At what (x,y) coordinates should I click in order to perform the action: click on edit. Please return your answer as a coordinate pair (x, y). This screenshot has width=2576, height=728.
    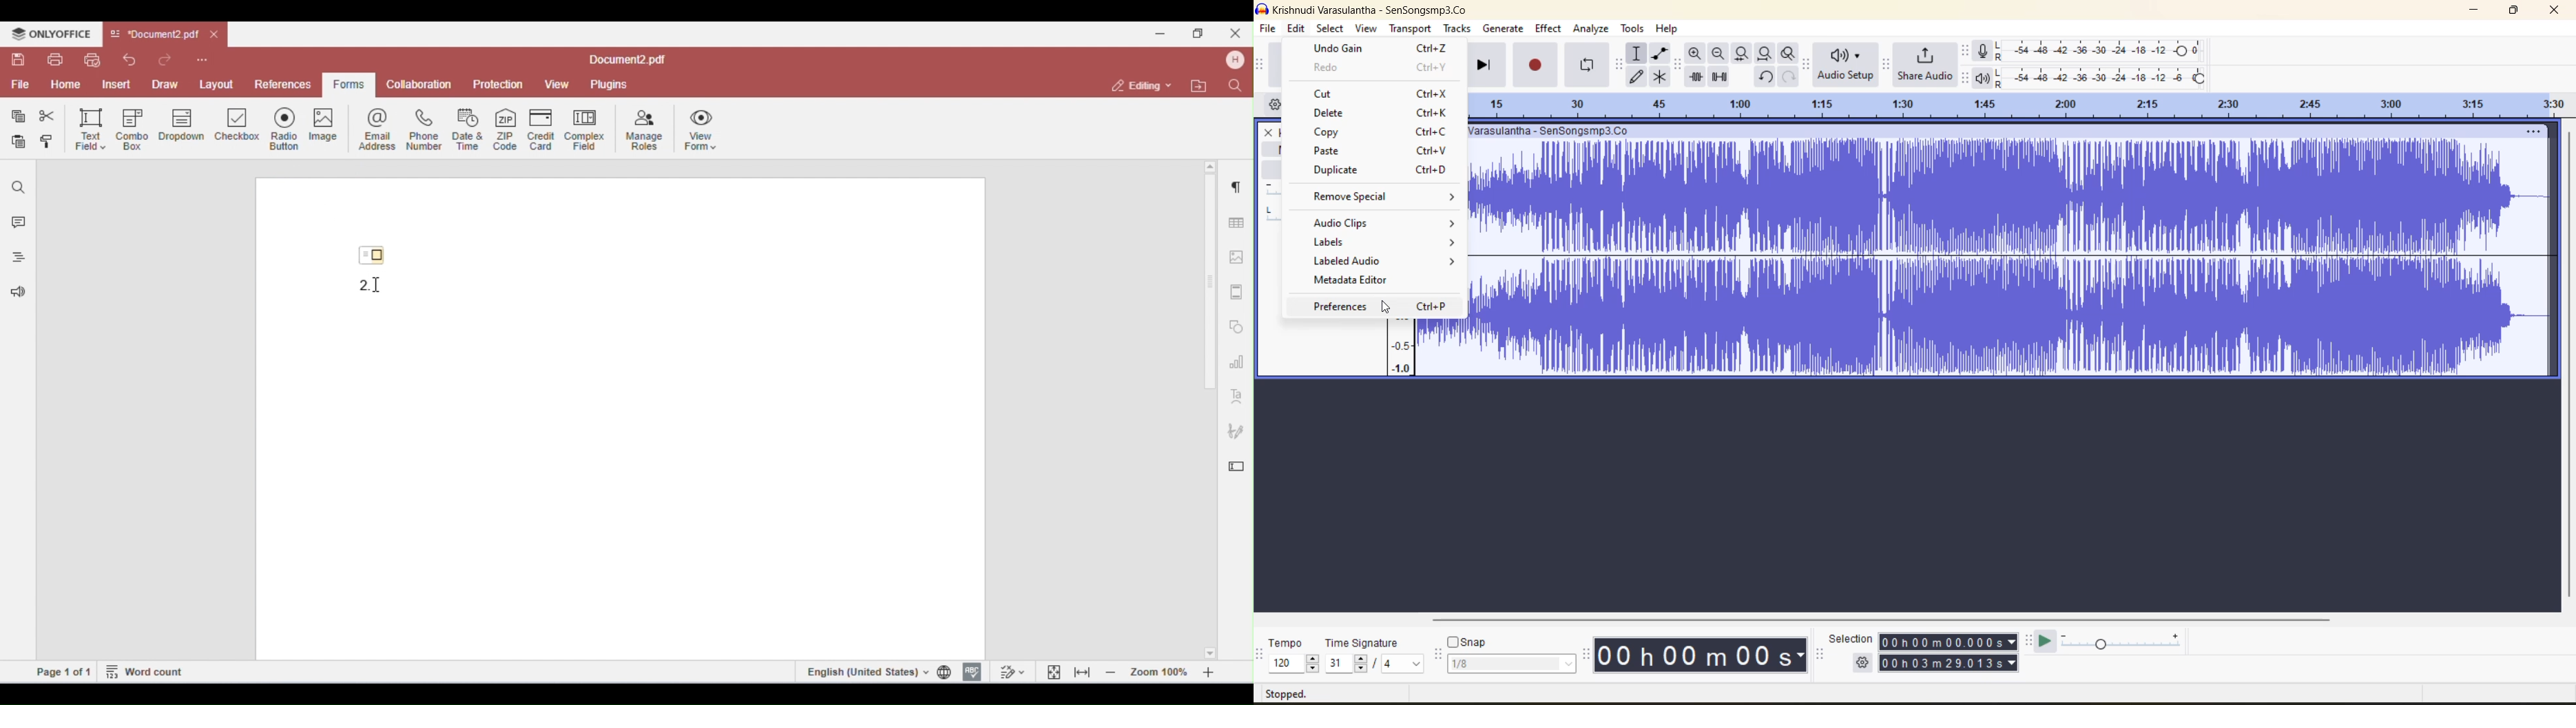
    Looking at the image, I should click on (1298, 30).